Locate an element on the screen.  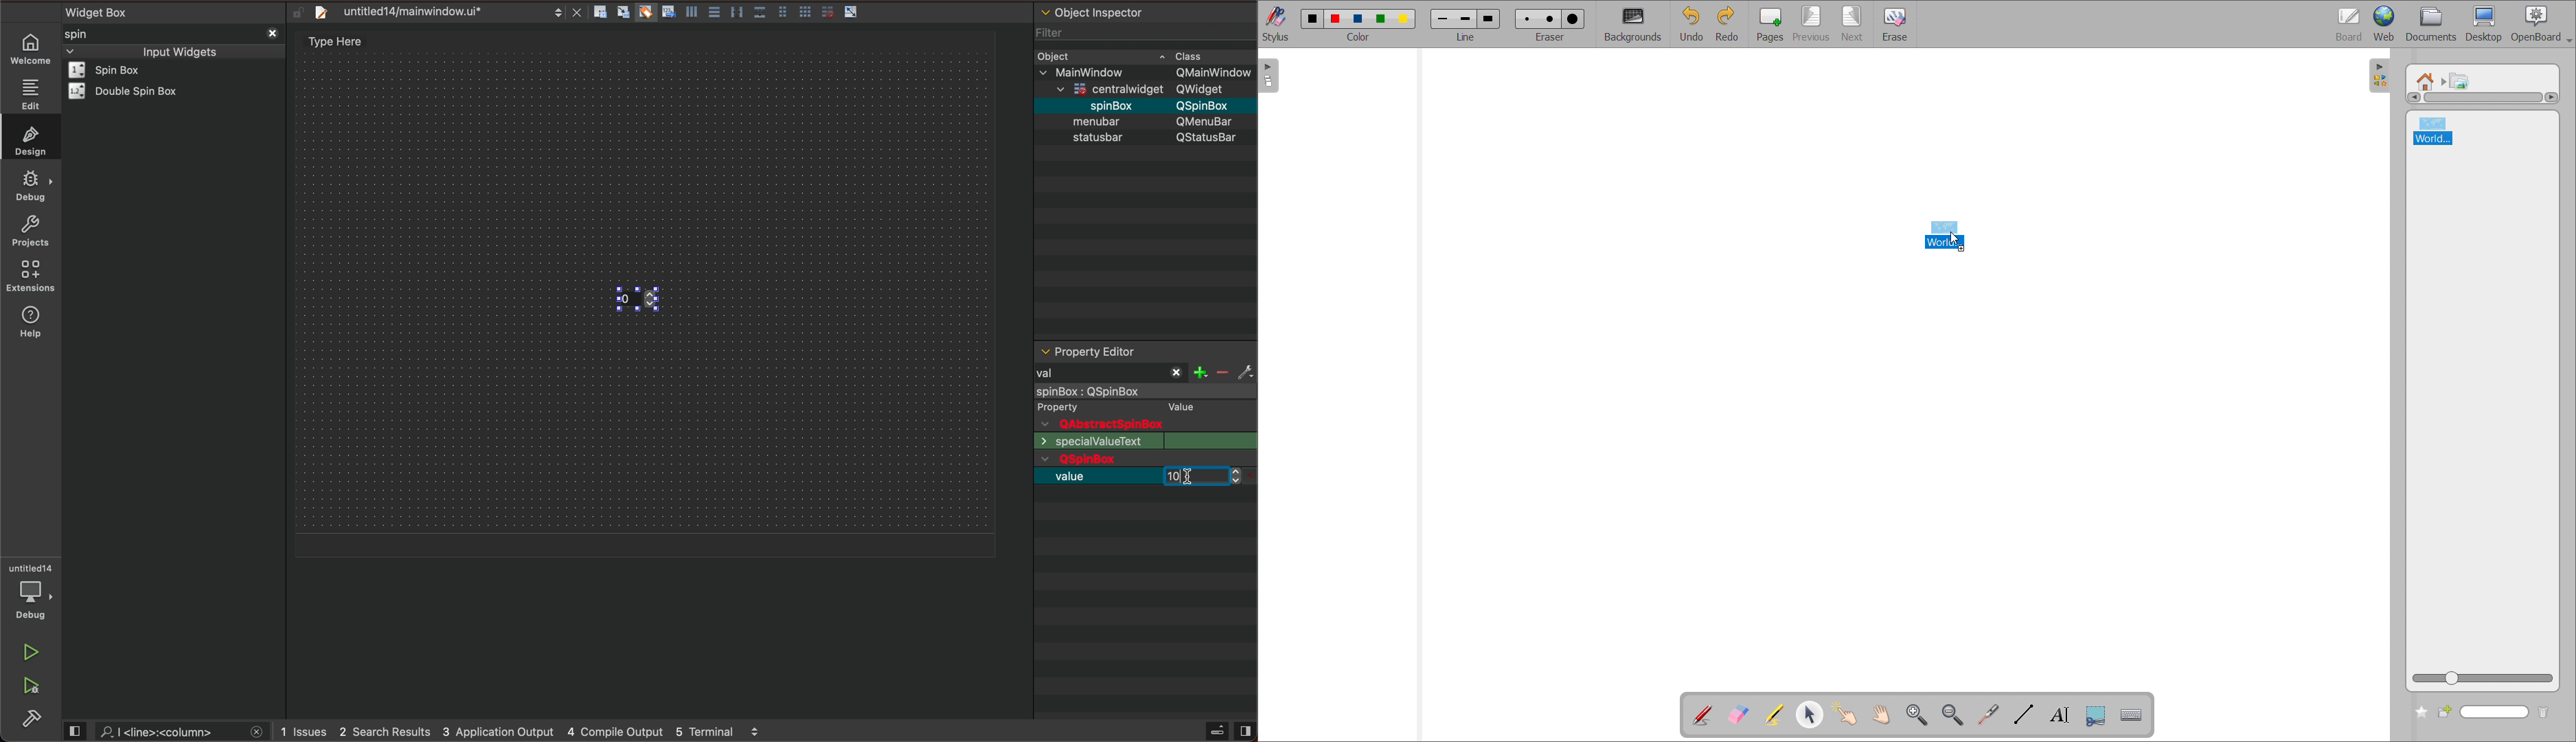
 is located at coordinates (1116, 87).